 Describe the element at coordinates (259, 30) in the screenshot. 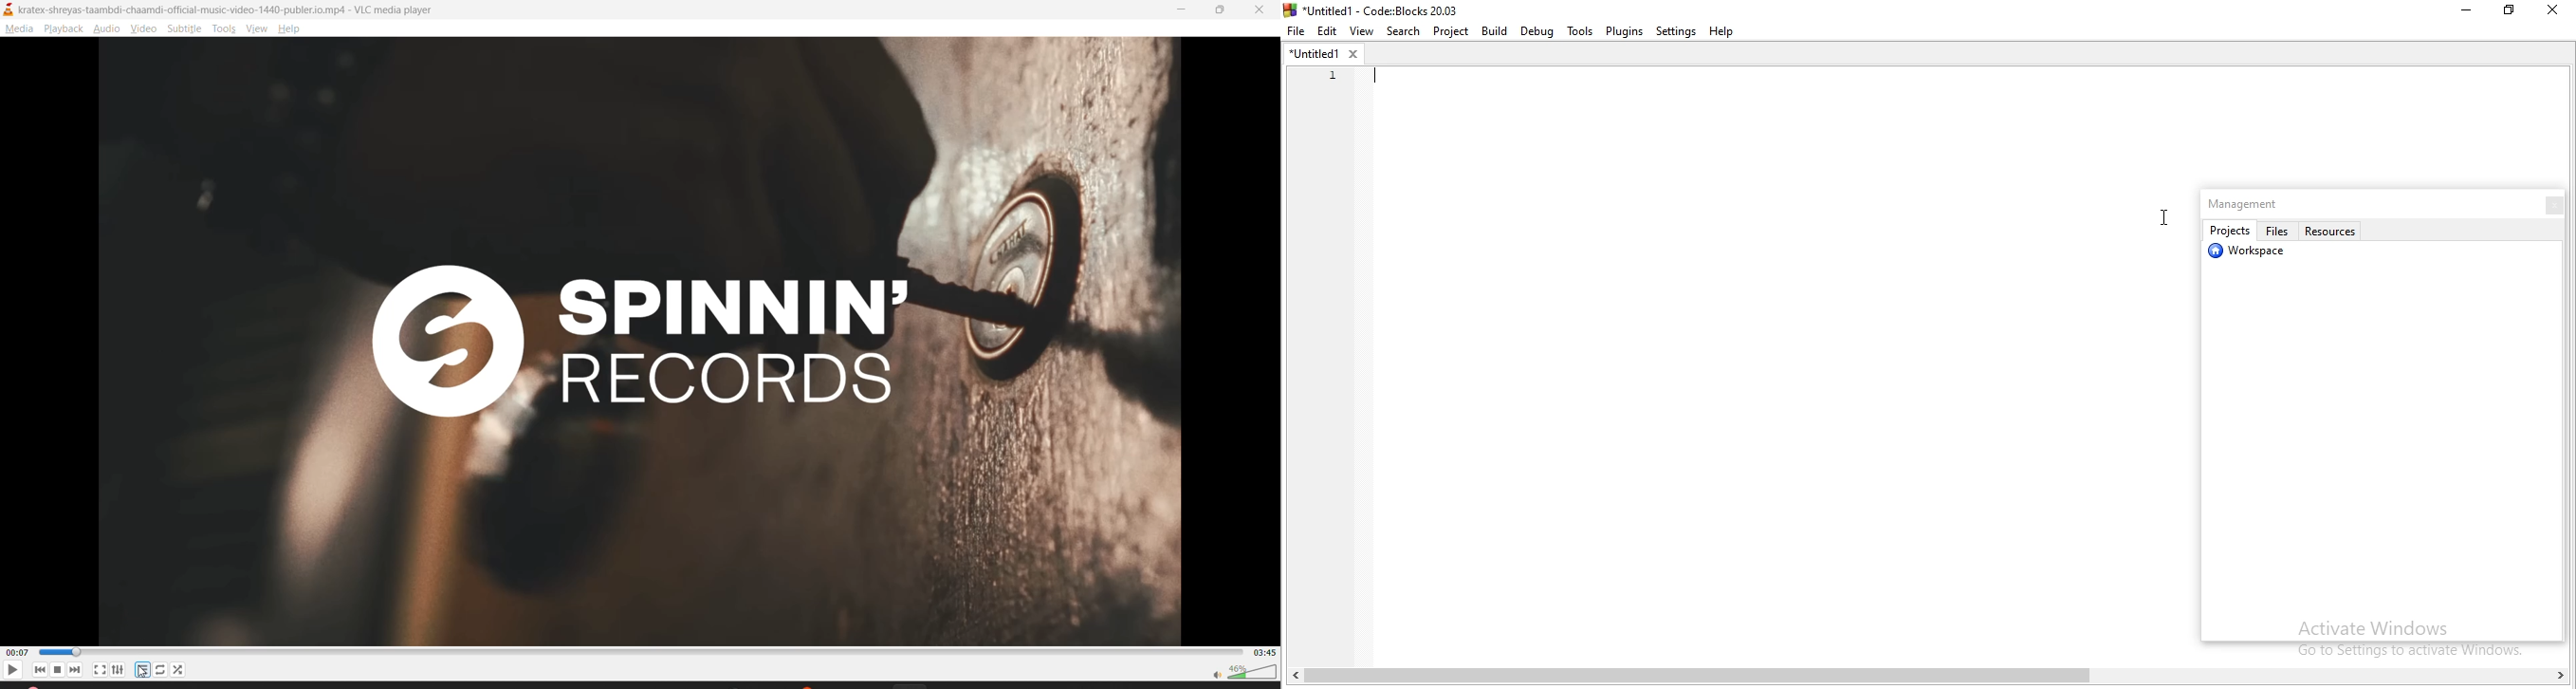

I see `view` at that location.